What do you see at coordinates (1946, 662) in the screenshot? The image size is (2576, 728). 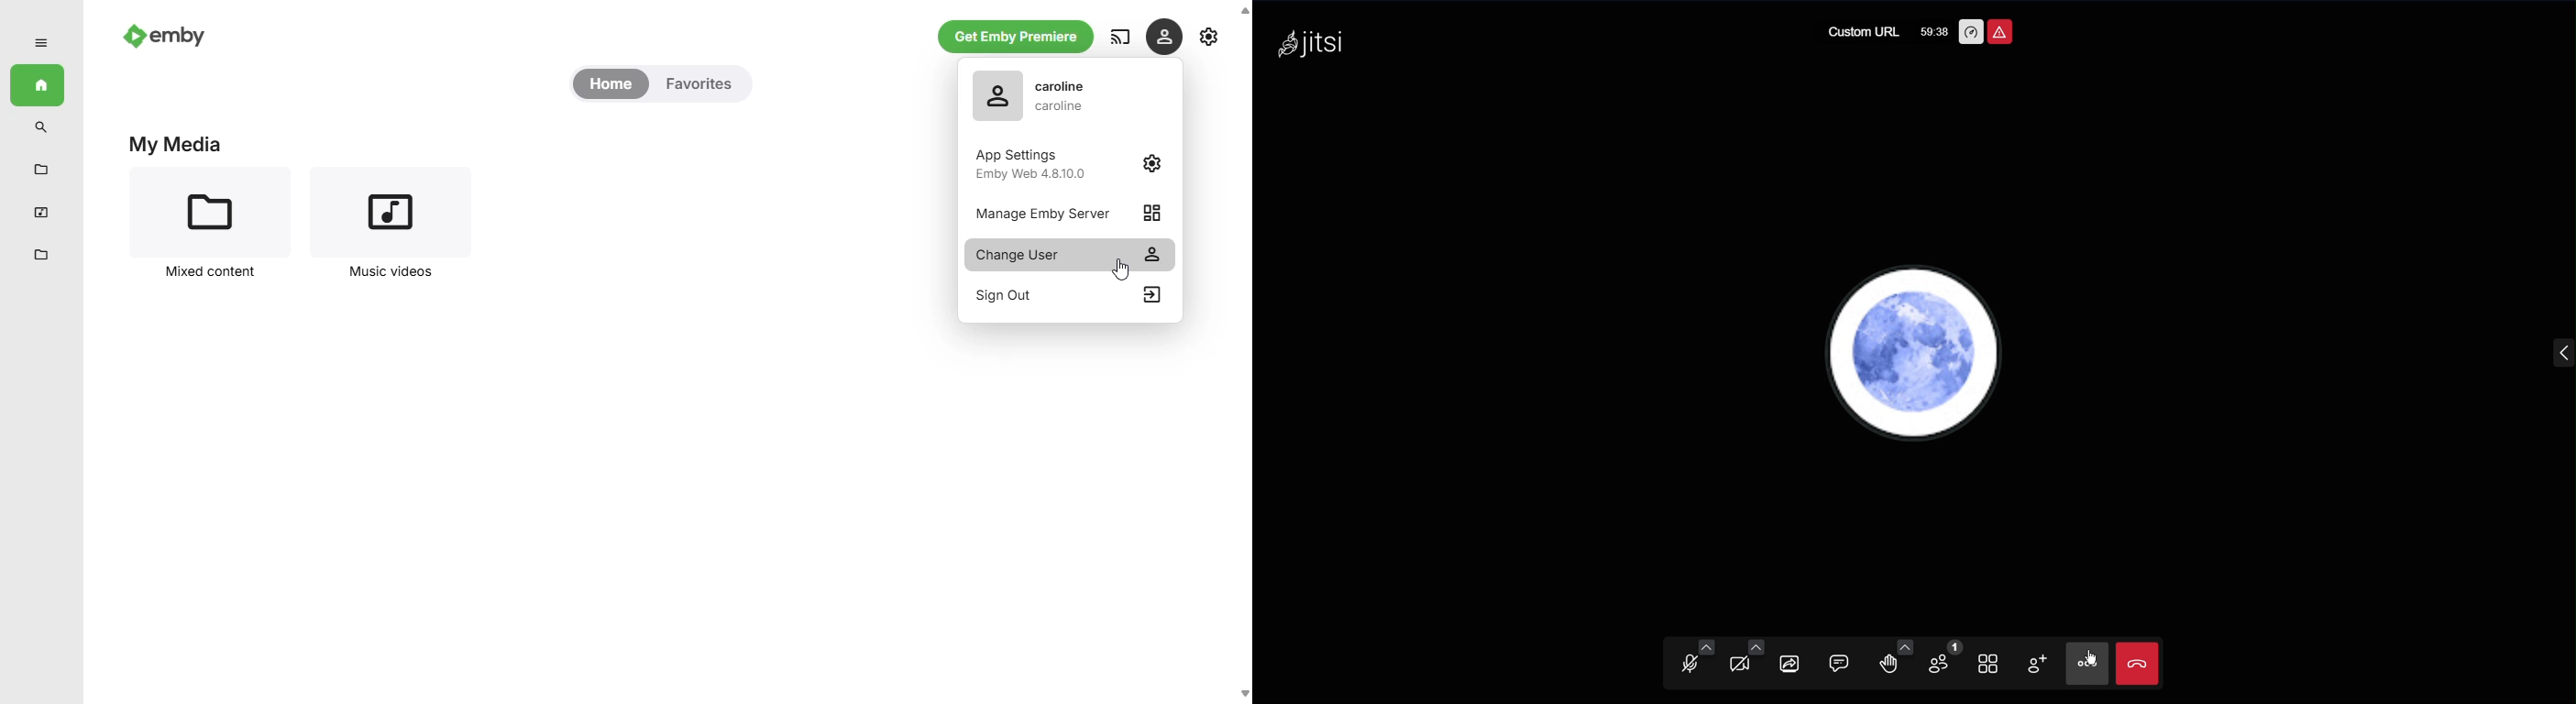 I see `Participants` at bounding box center [1946, 662].